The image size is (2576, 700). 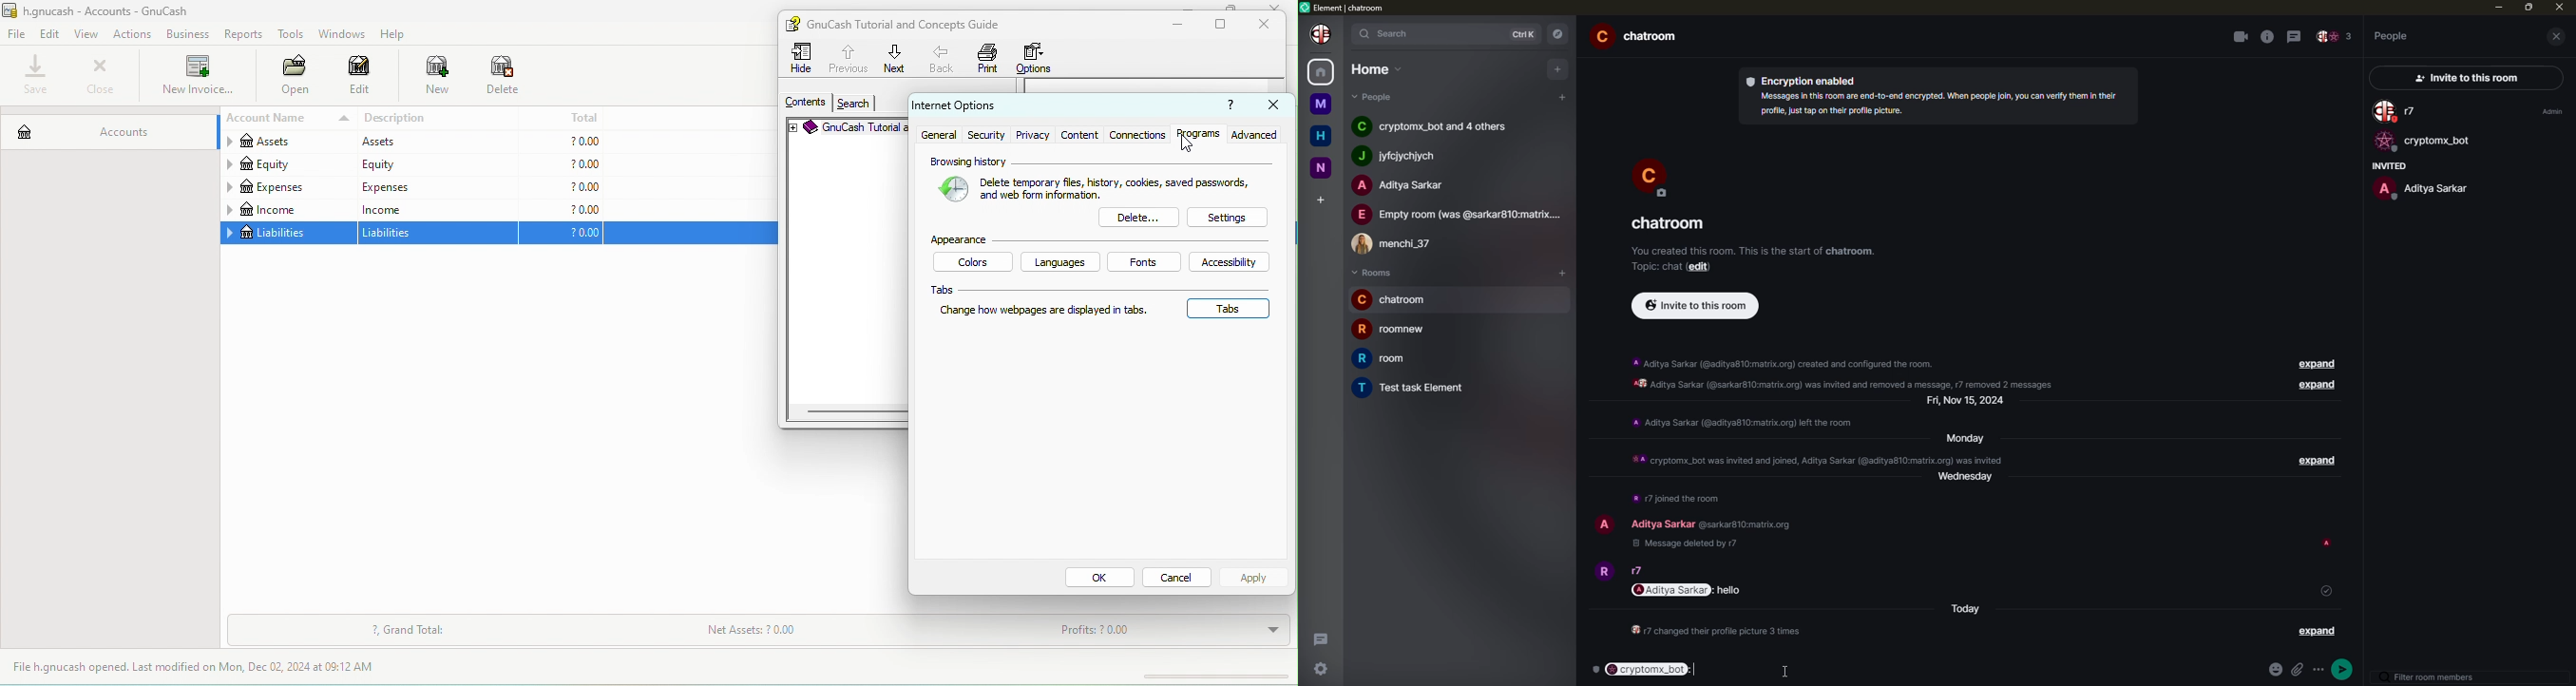 I want to click on accounts, so click(x=106, y=127).